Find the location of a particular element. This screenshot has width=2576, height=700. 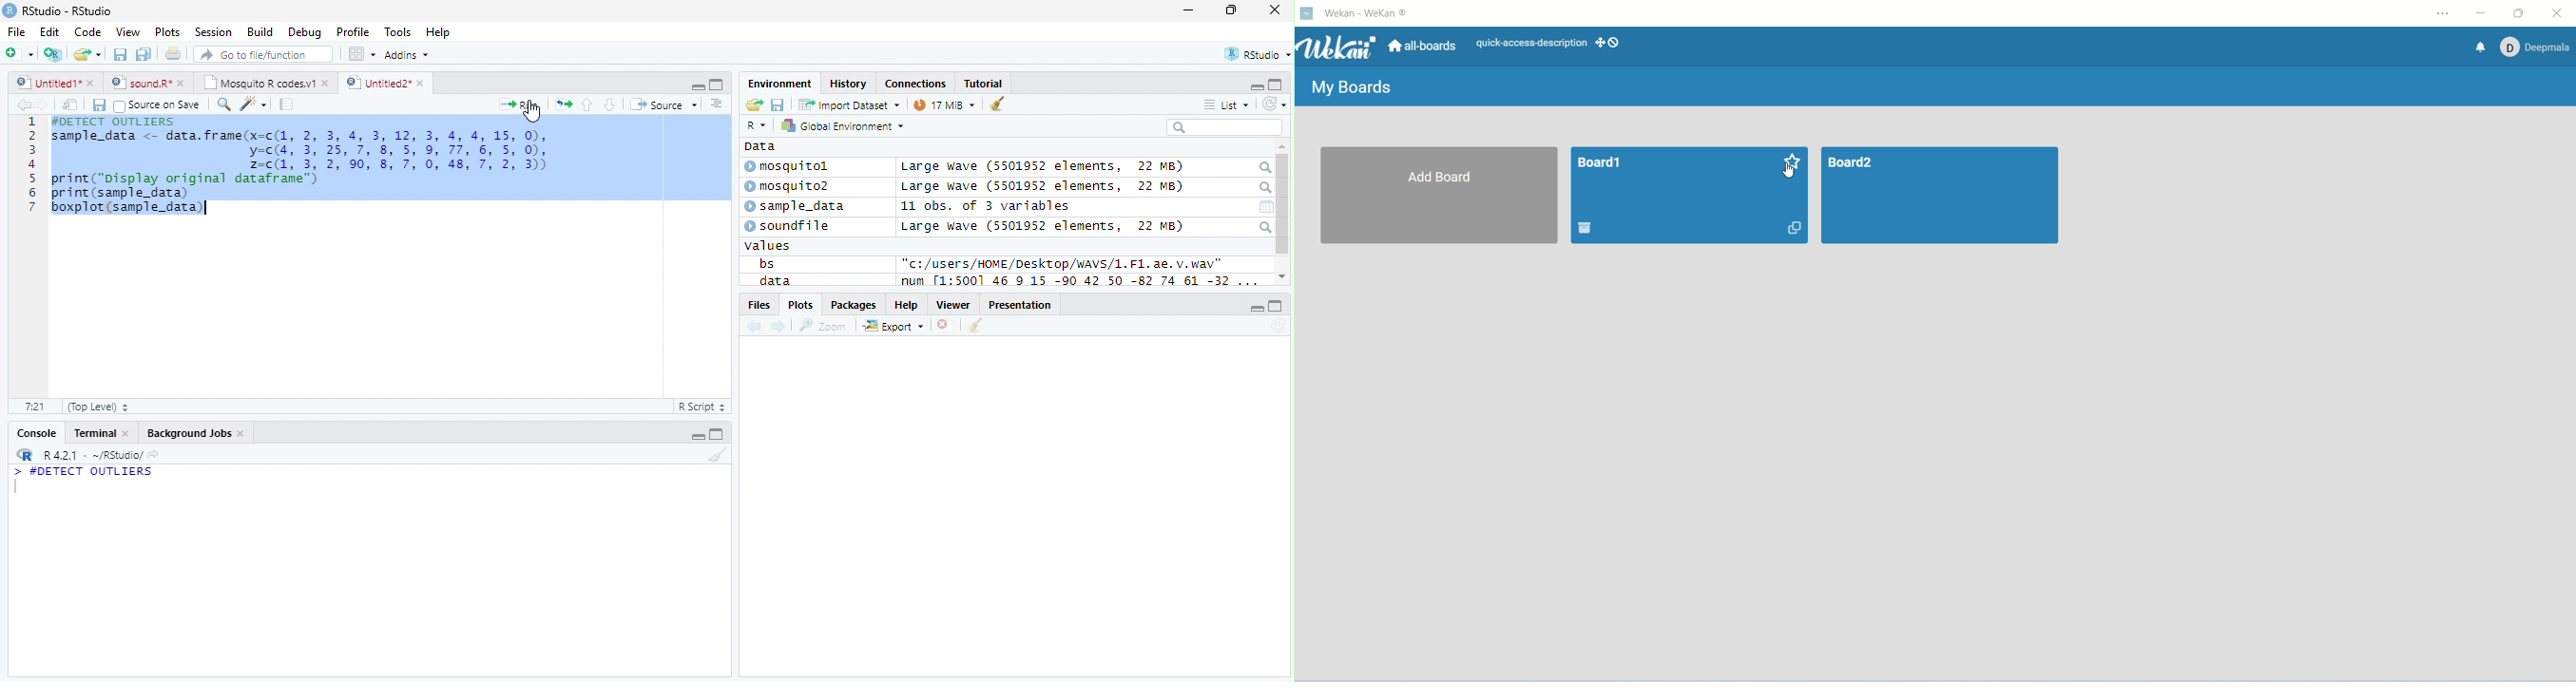

Session is located at coordinates (213, 31).